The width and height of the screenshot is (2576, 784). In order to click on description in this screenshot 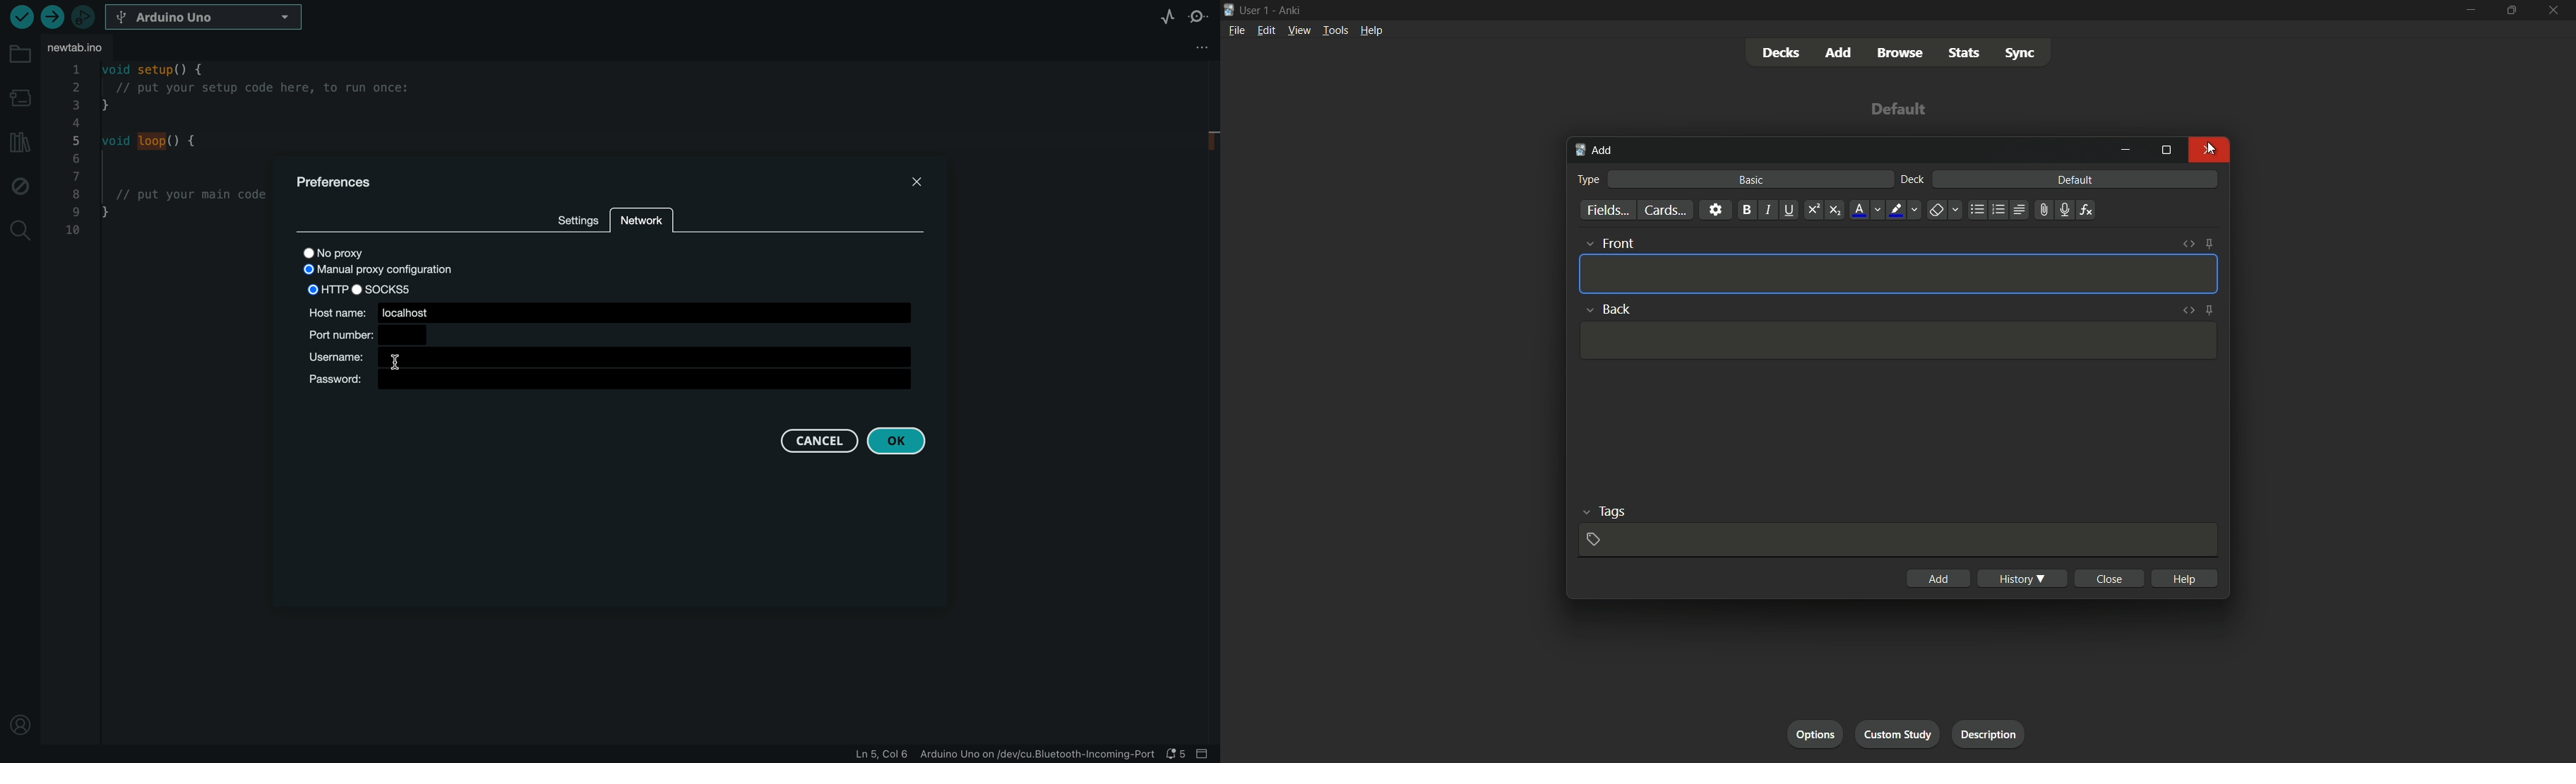, I will do `click(1986, 732)`.